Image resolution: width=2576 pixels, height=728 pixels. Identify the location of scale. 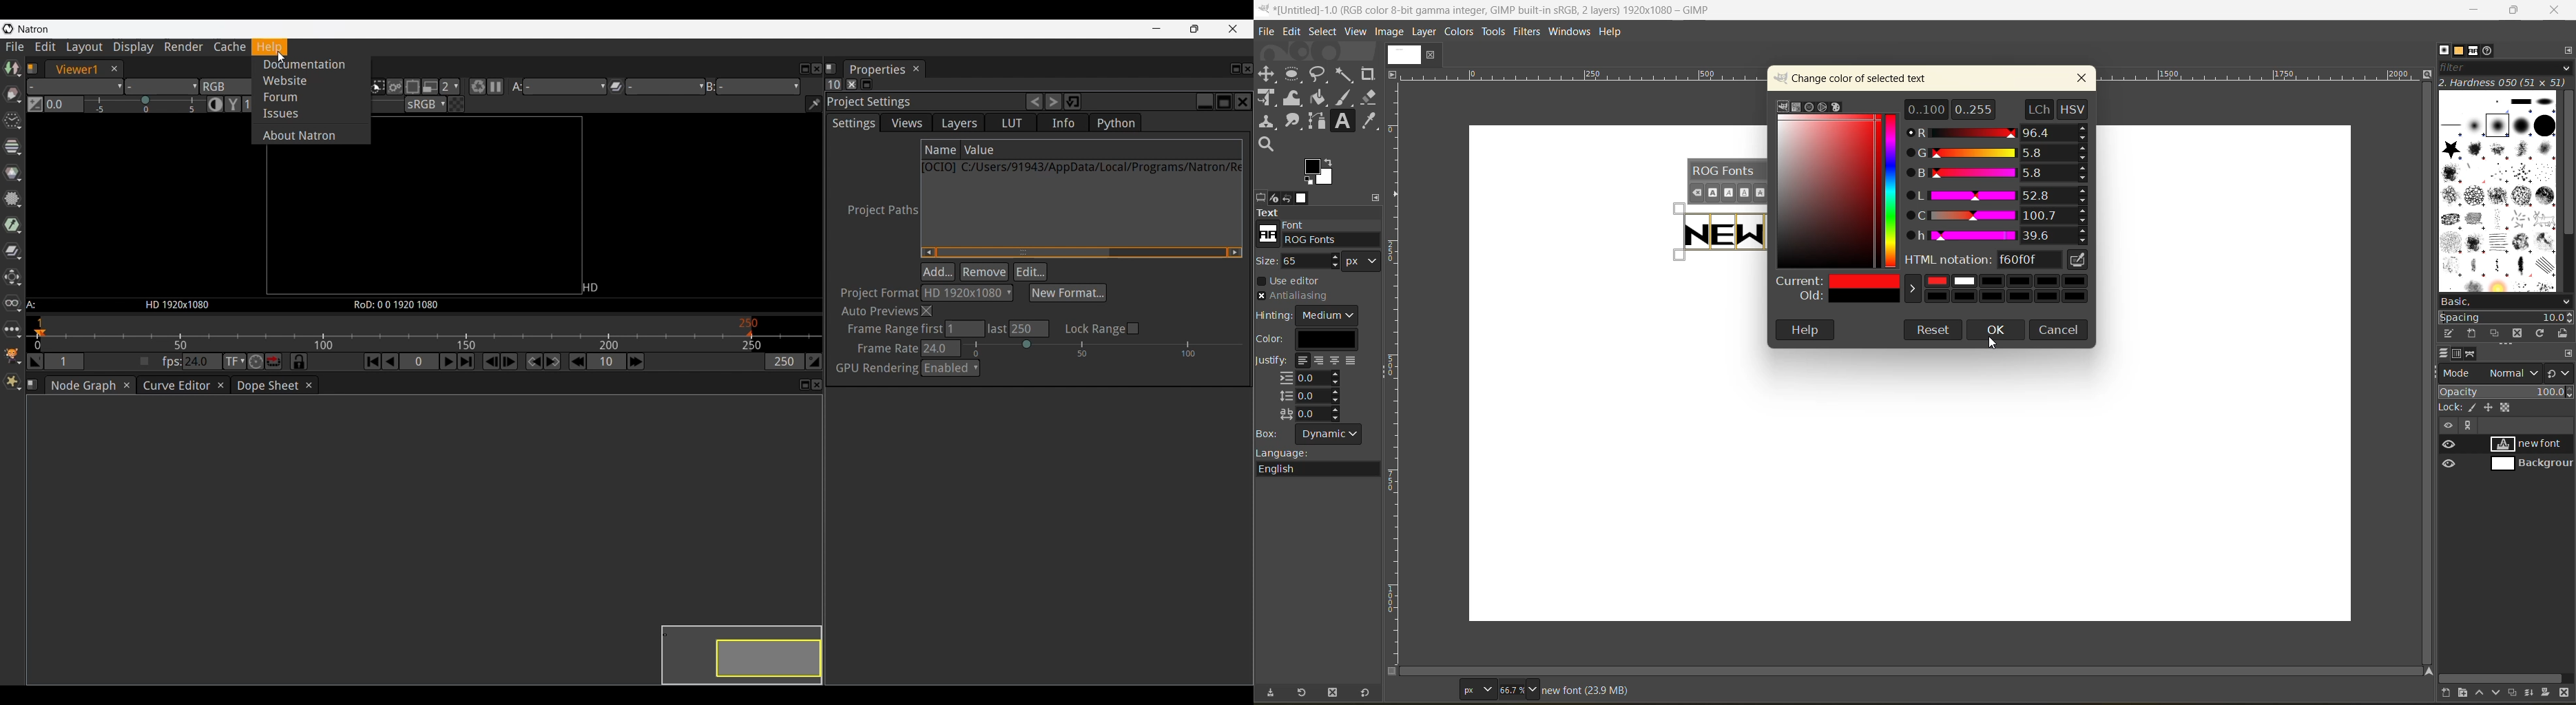
(1583, 74).